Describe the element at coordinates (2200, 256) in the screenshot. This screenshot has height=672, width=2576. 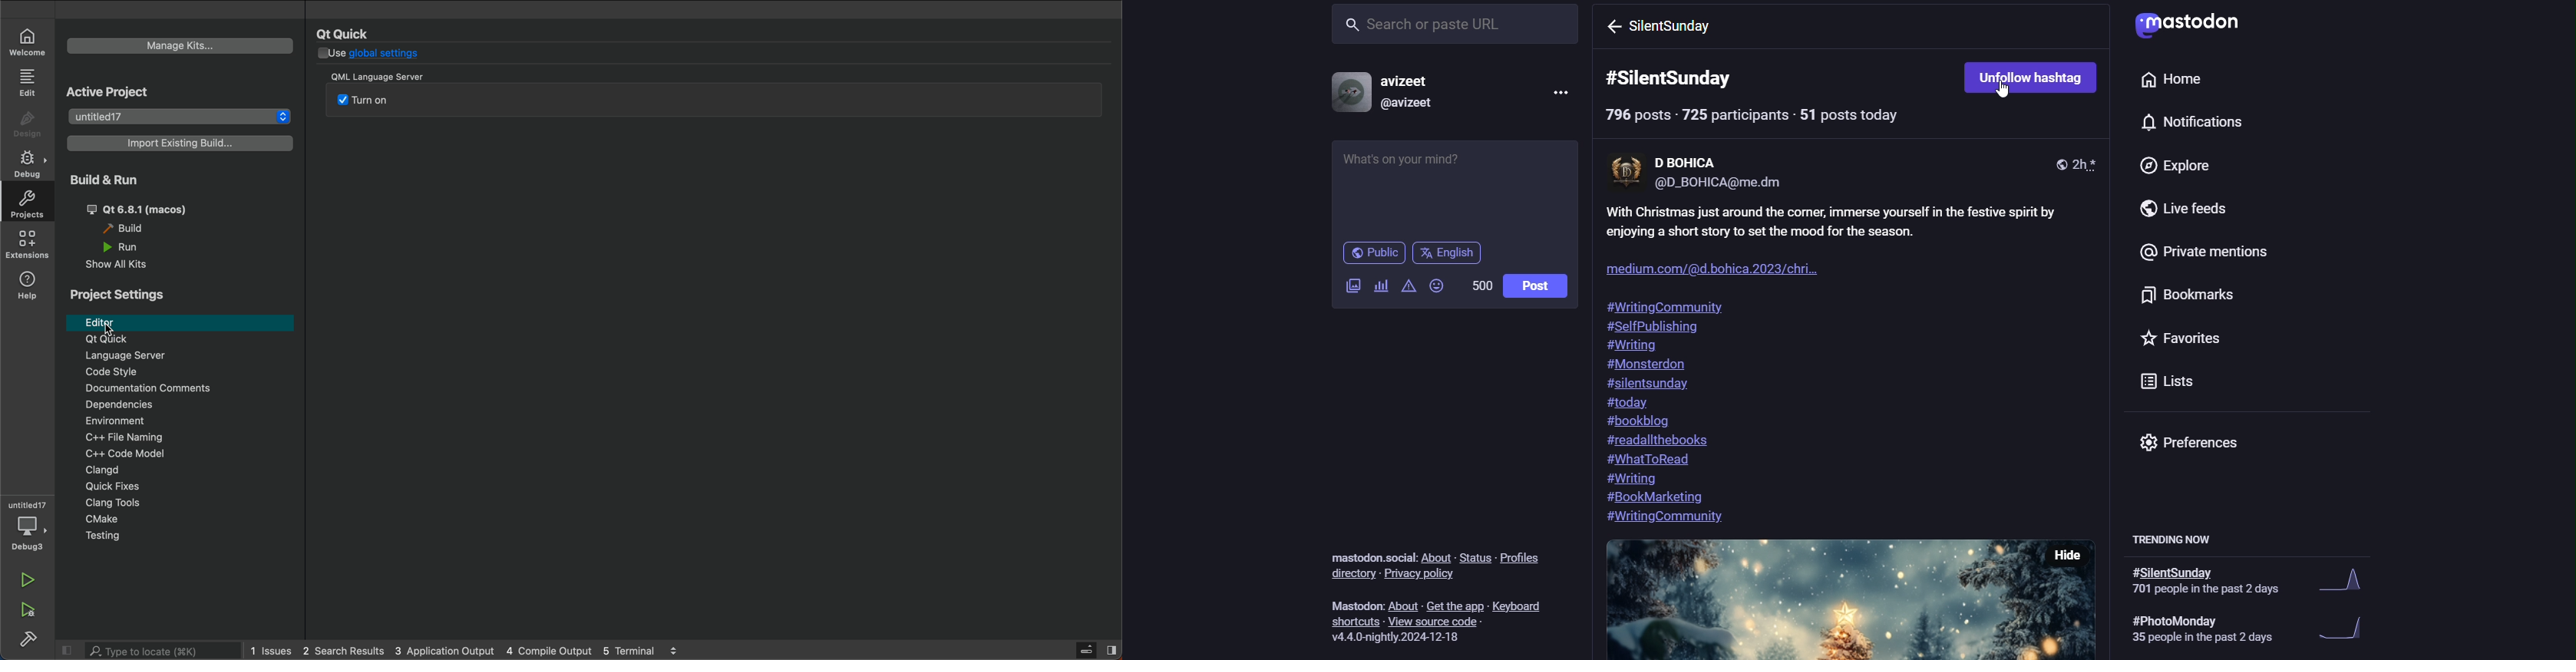
I see `Private mentions` at that location.